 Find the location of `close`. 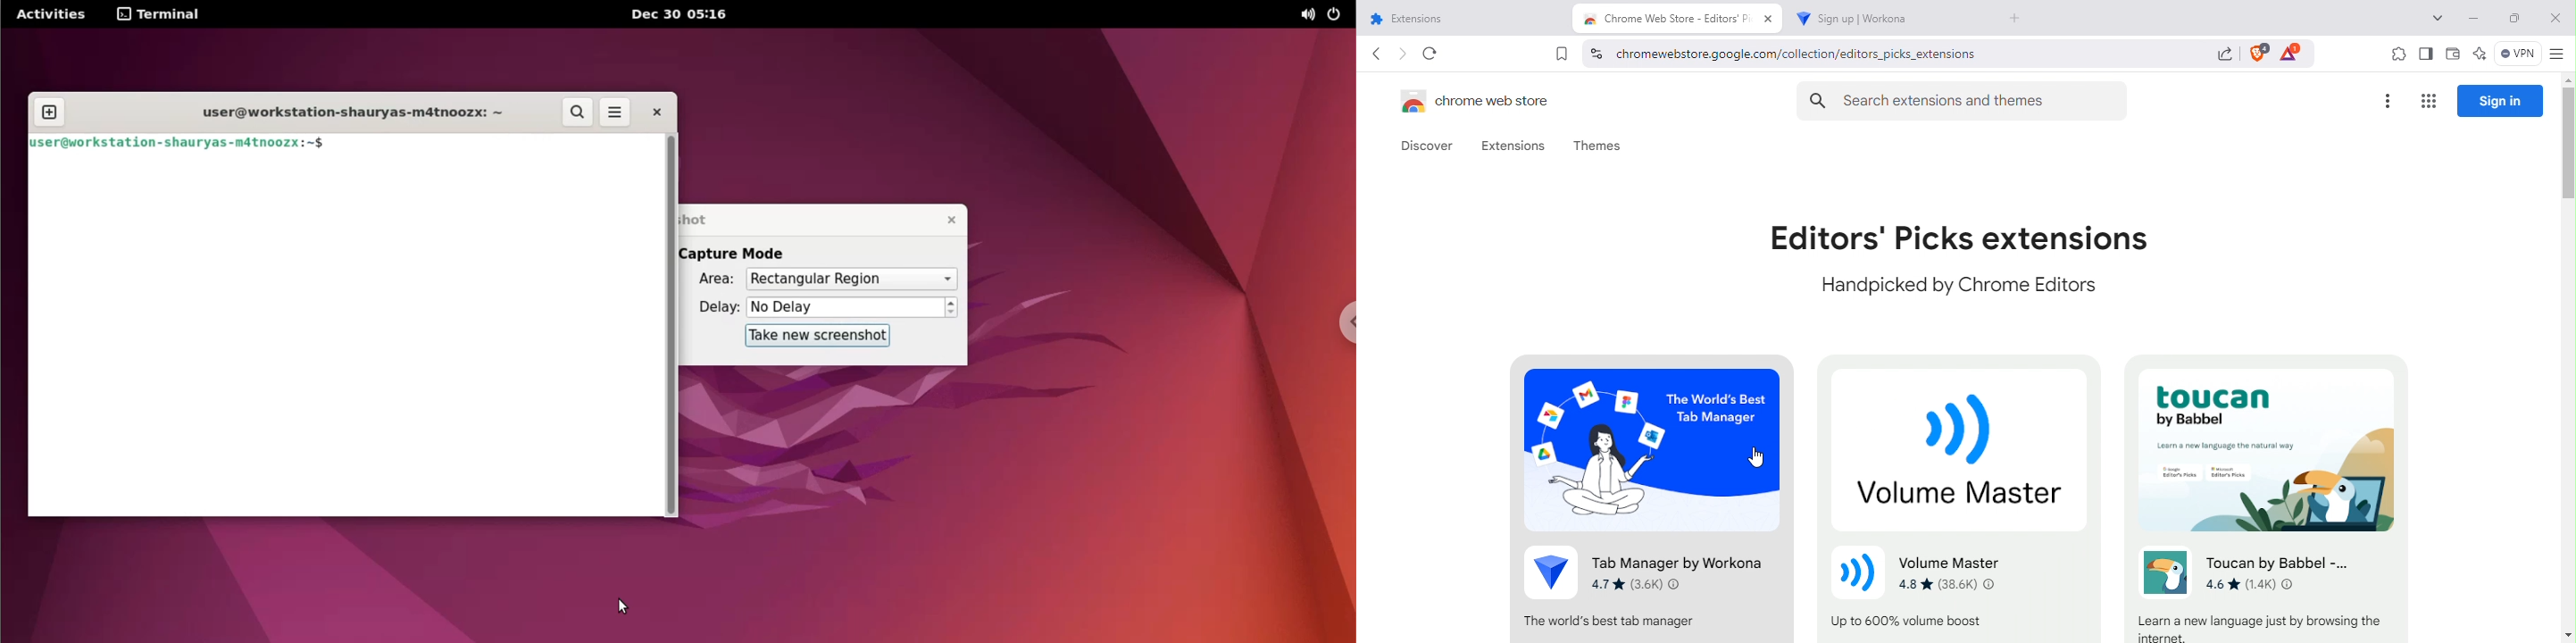

close is located at coordinates (663, 112).